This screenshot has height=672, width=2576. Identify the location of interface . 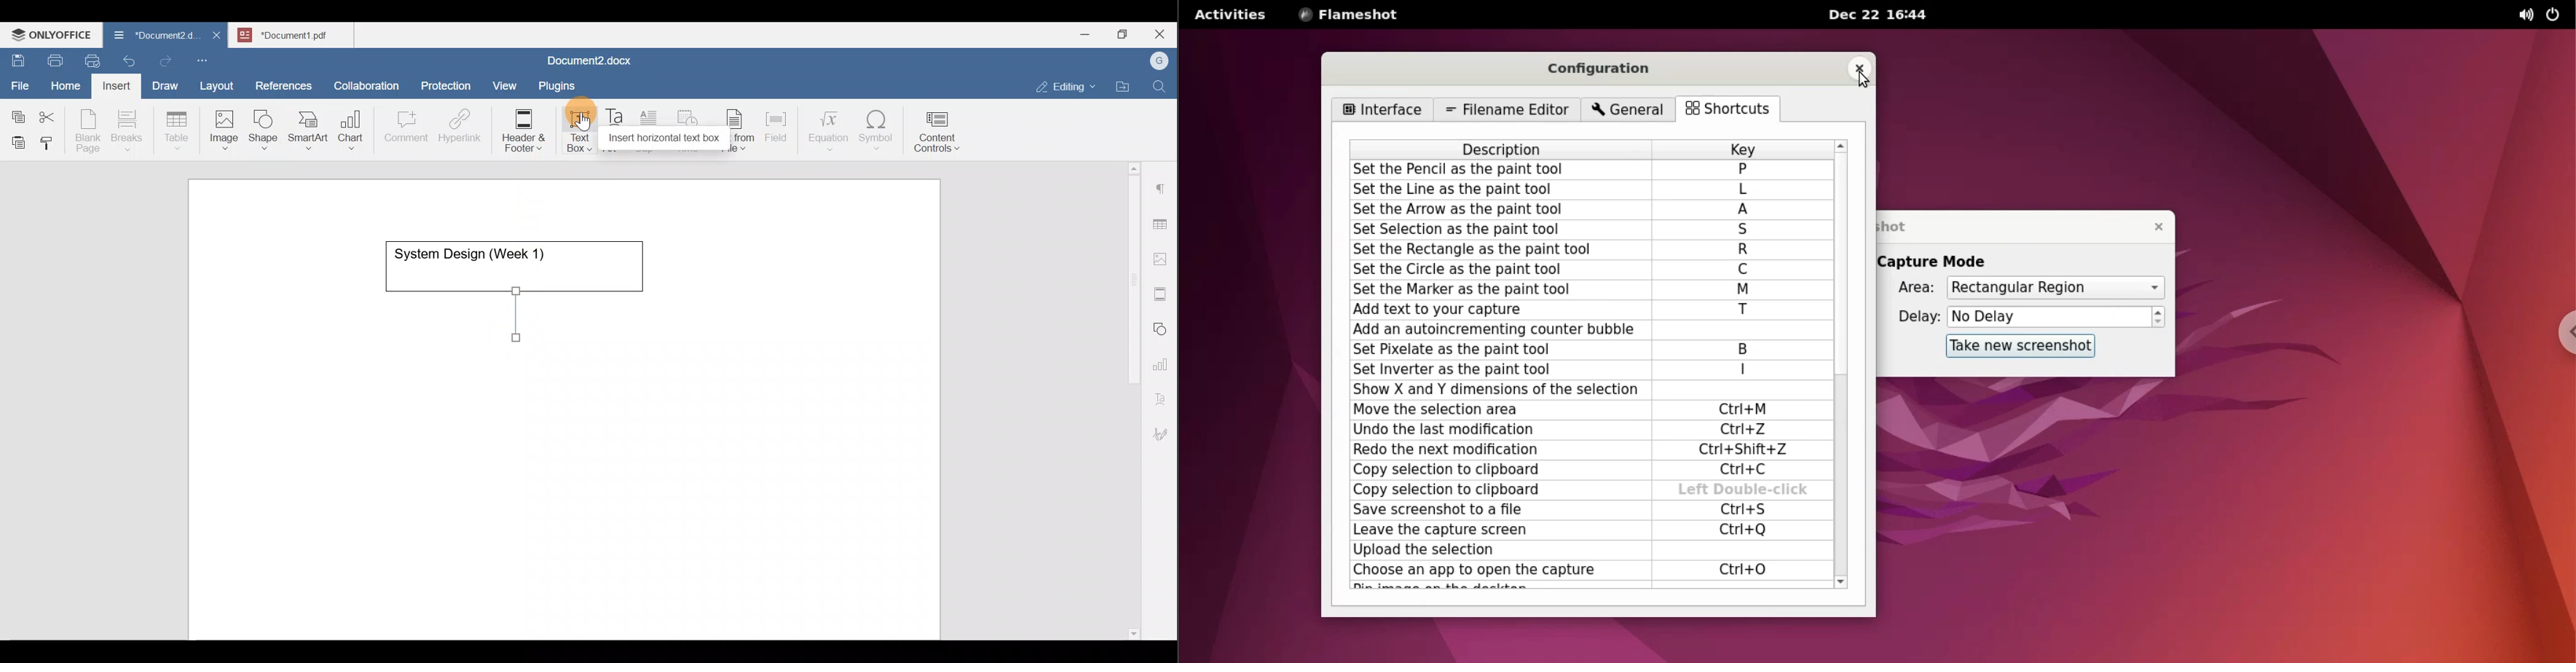
(1382, 110).